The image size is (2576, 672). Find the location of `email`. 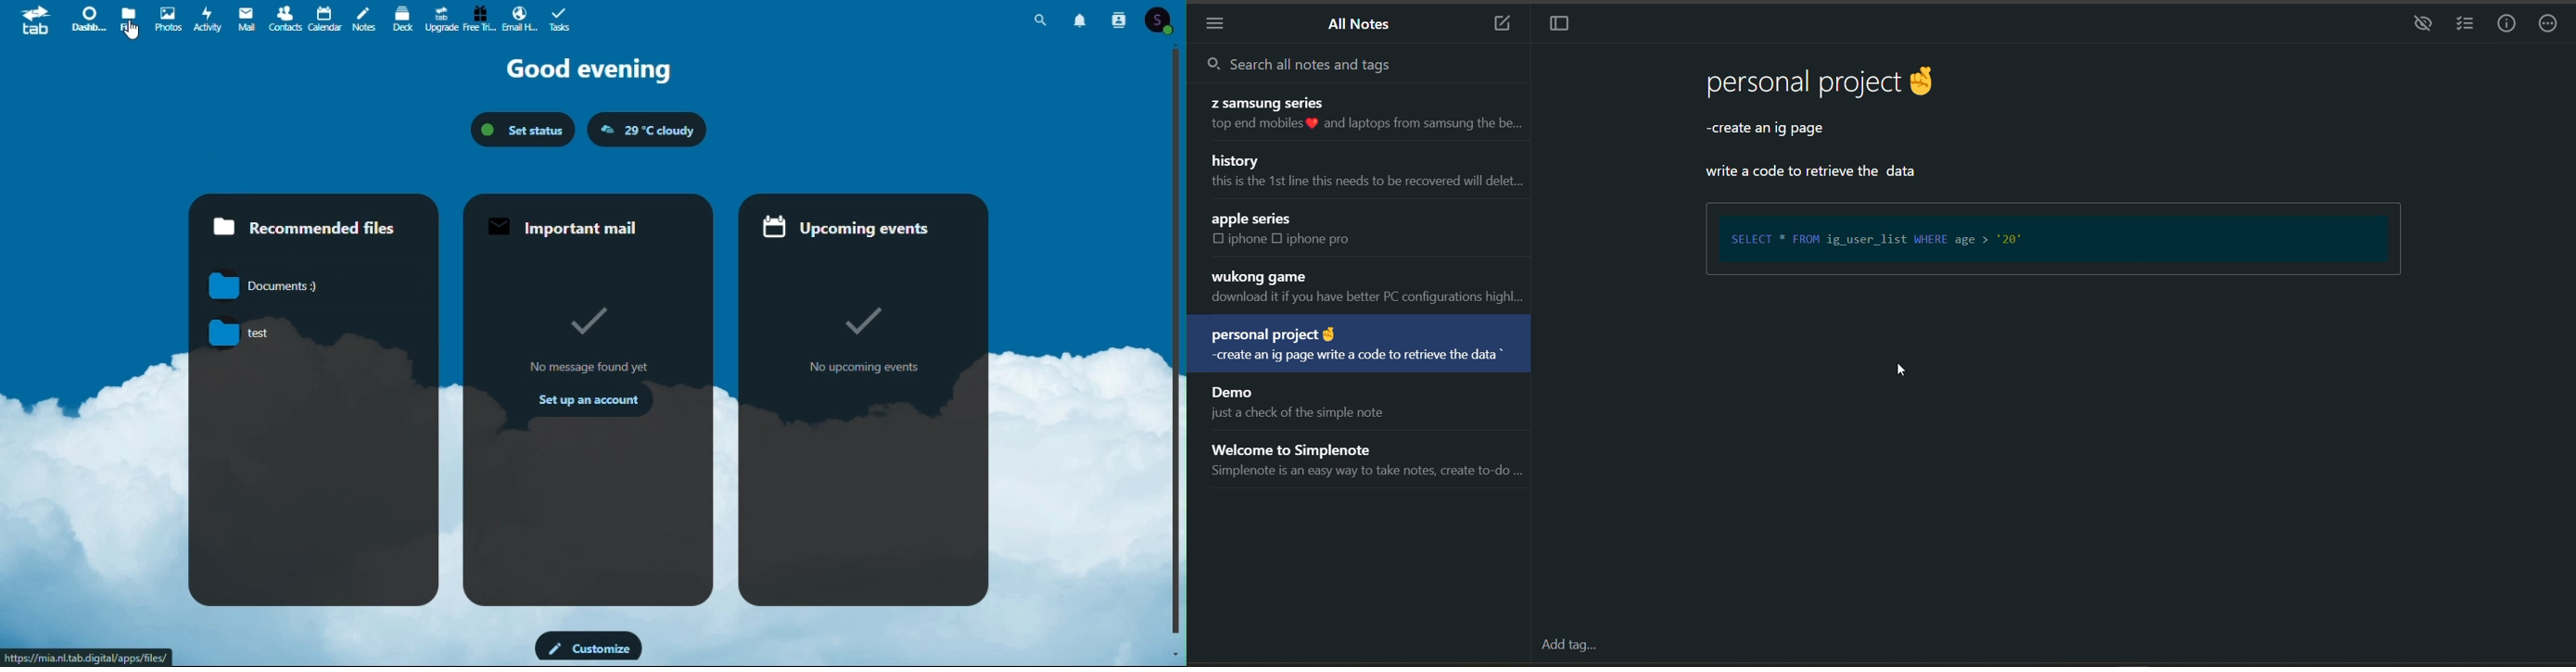

email is located at coordinates (246, 19).